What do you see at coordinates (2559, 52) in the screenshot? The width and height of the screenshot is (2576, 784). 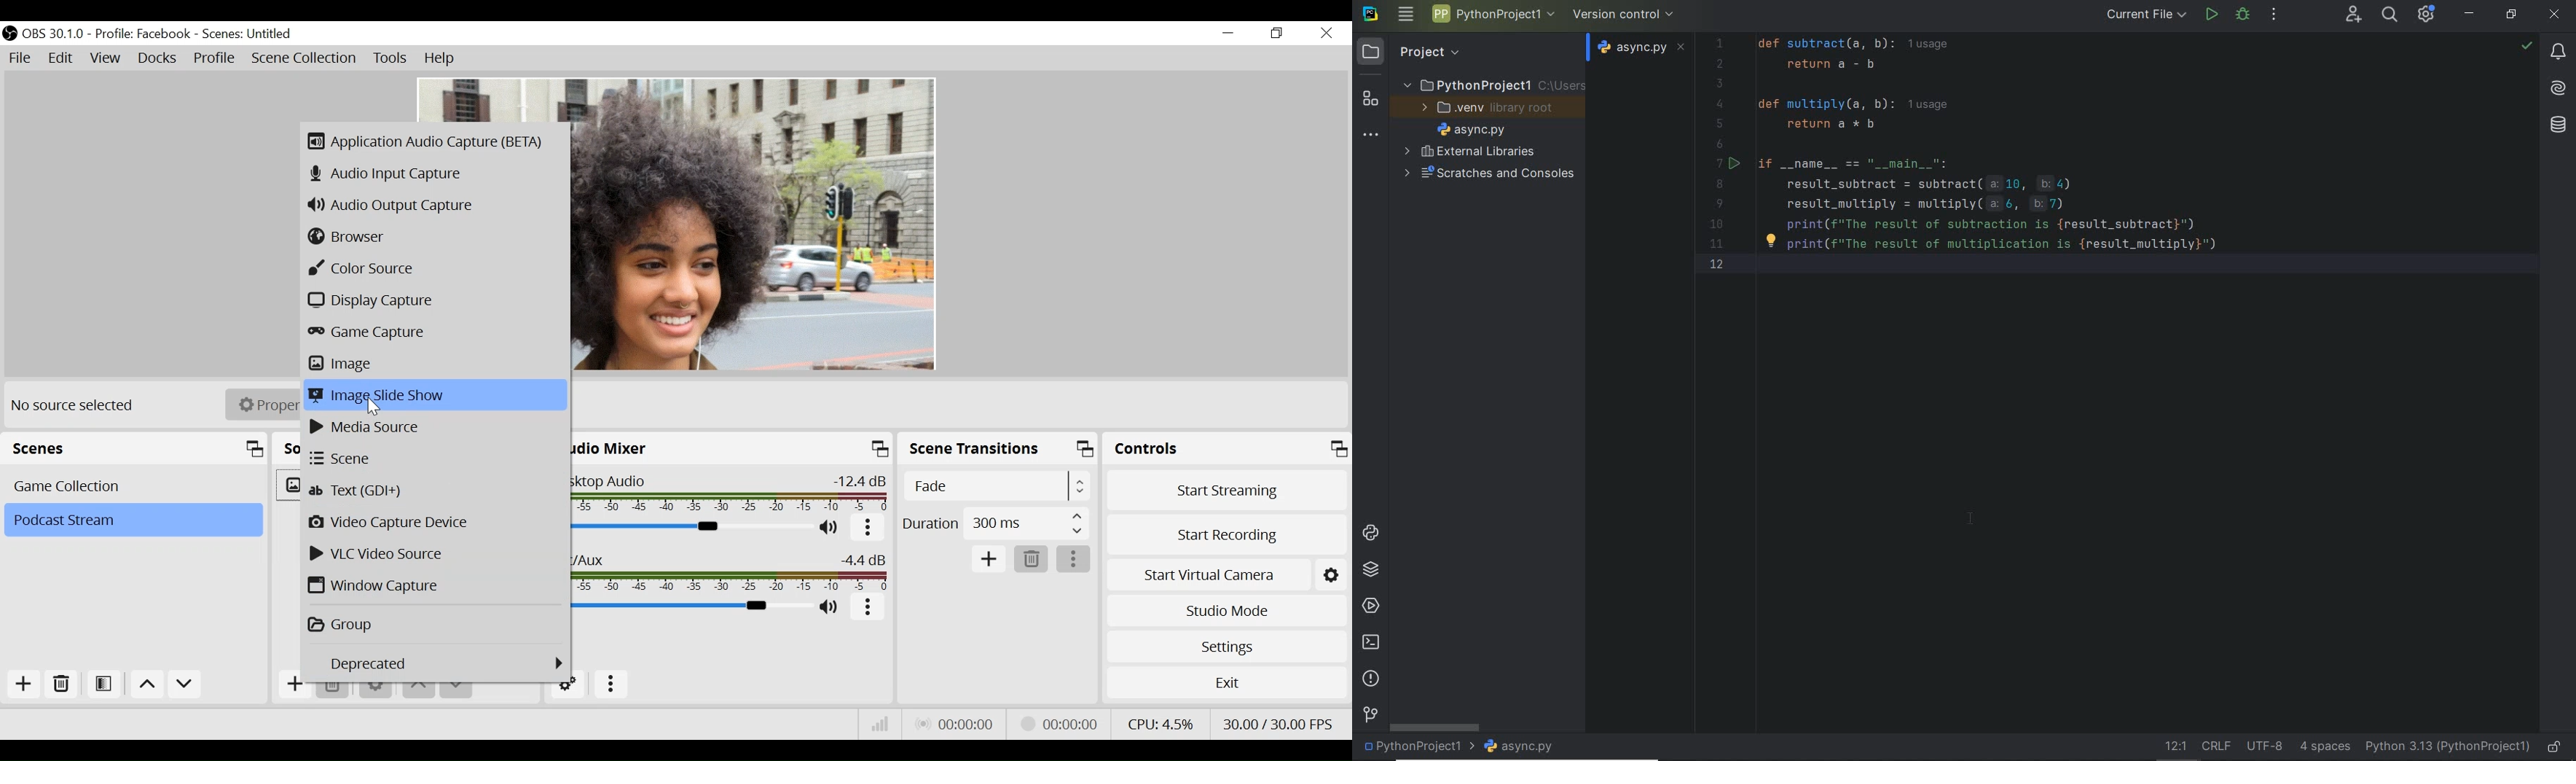 I see `notifications` at bounding box center [2559, 52].